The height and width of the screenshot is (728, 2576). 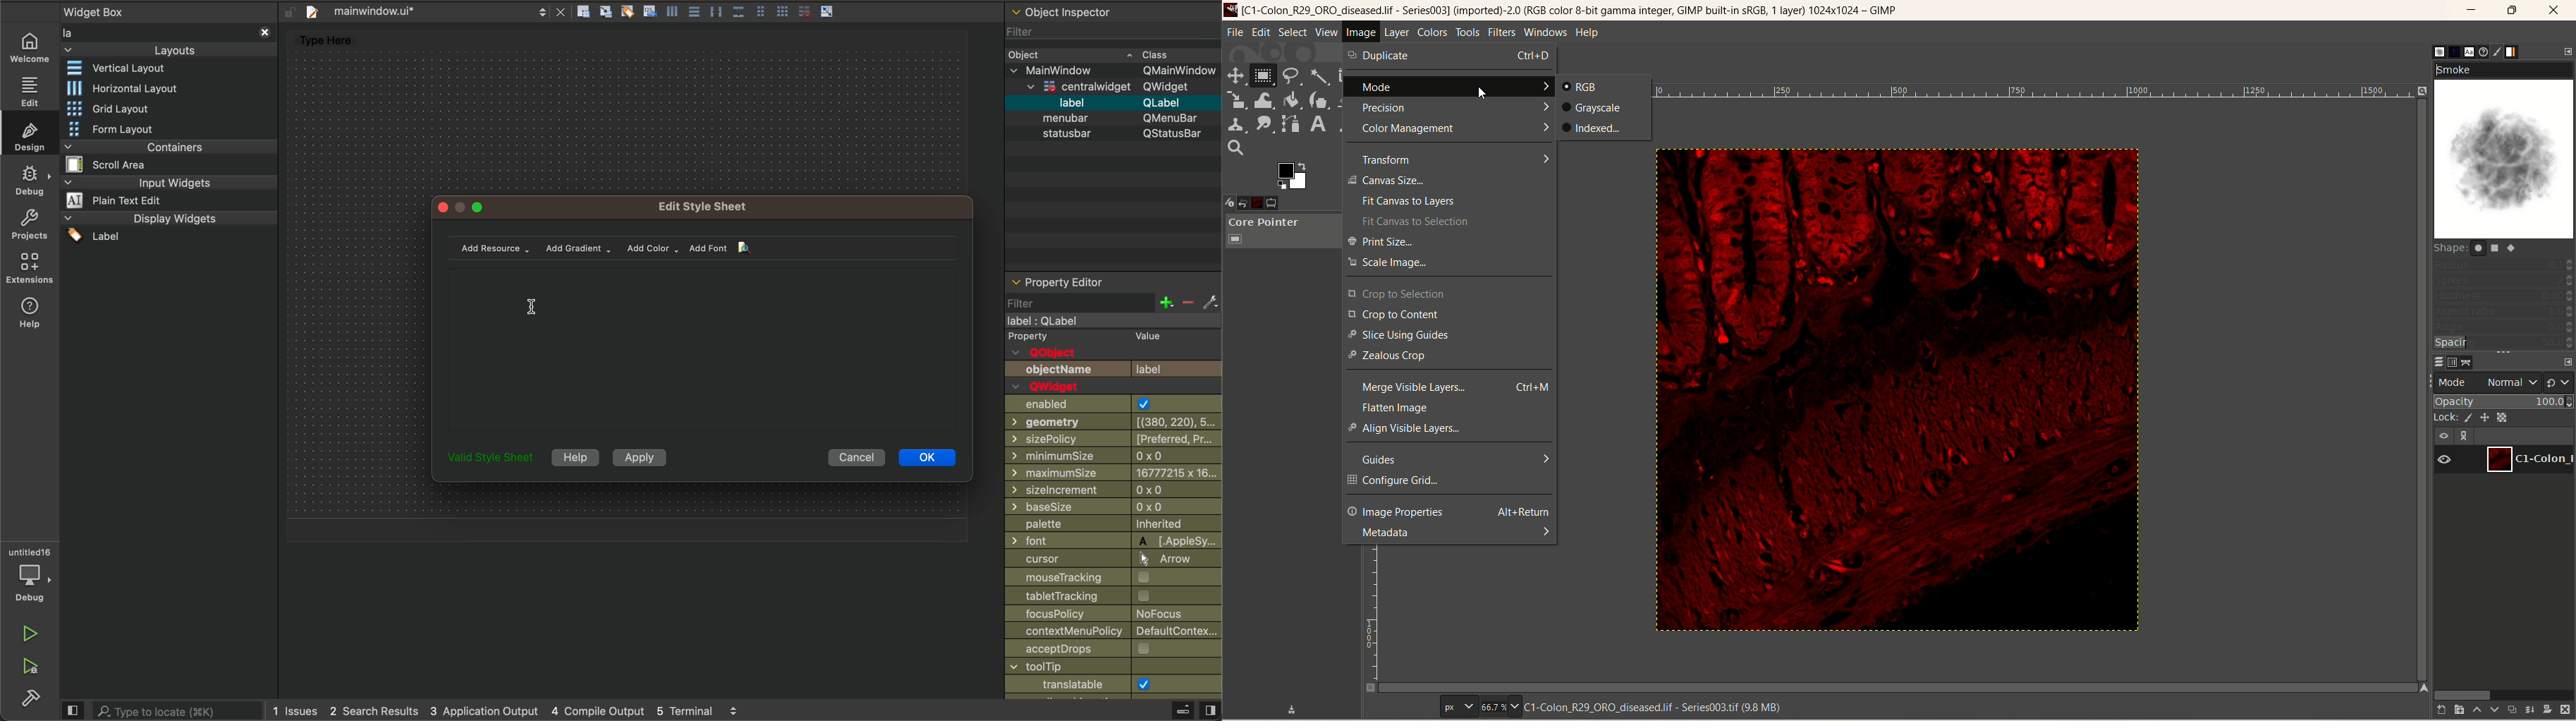 What do you see at coordinates (2510, 382) in the screenshot?
I see `normal` at bounding box center [2510, 382].